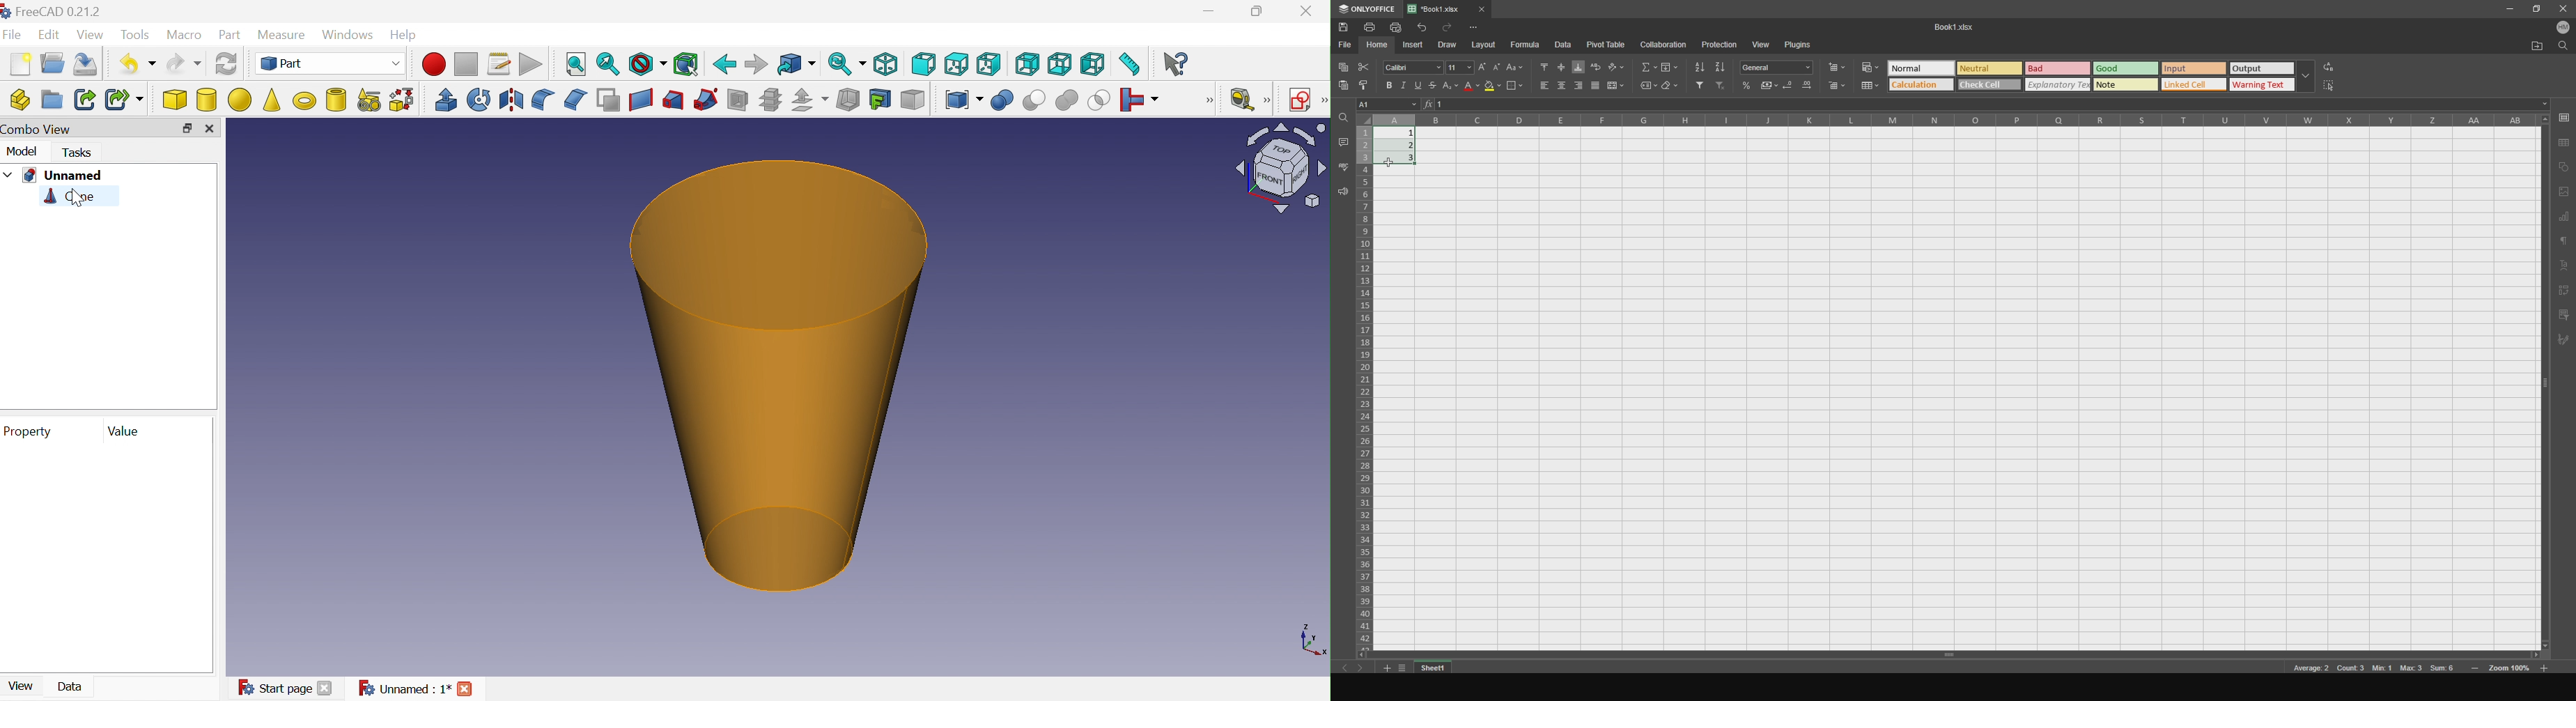  What do you see at coordinates (1411, 67) in the screenshot?
I see `font` at bounding box center [1411, 67].